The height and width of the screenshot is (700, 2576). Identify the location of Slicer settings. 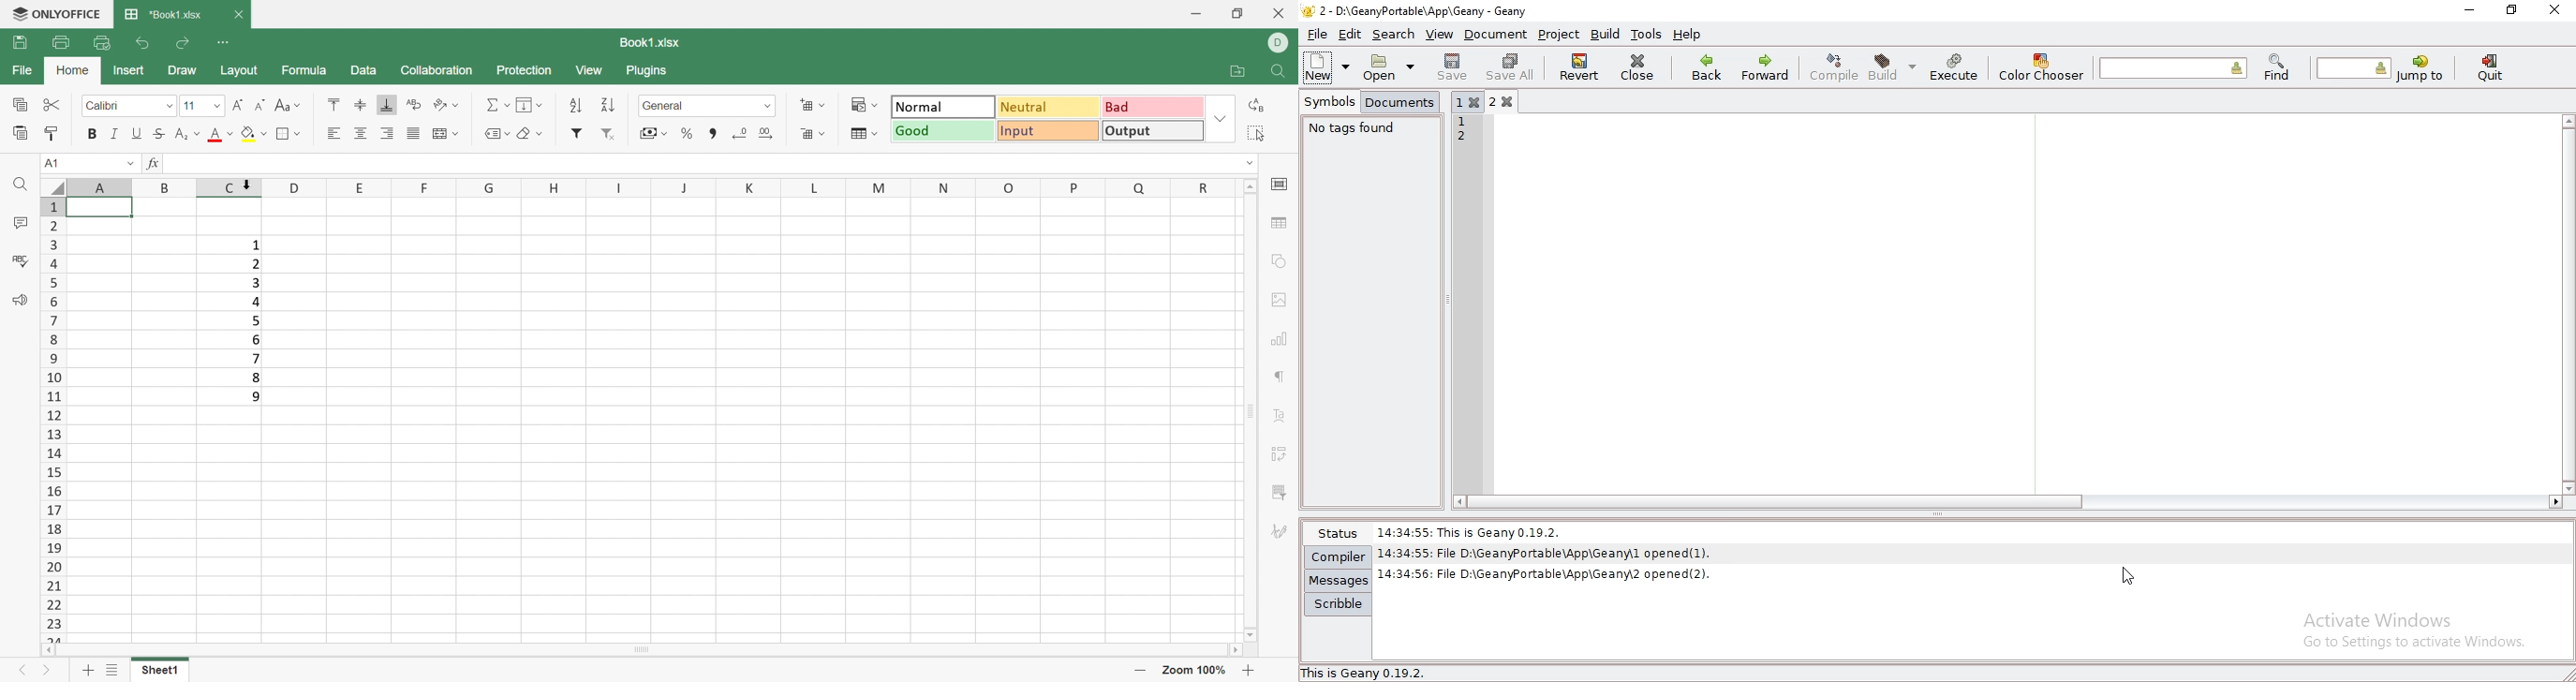
(1283, 490).